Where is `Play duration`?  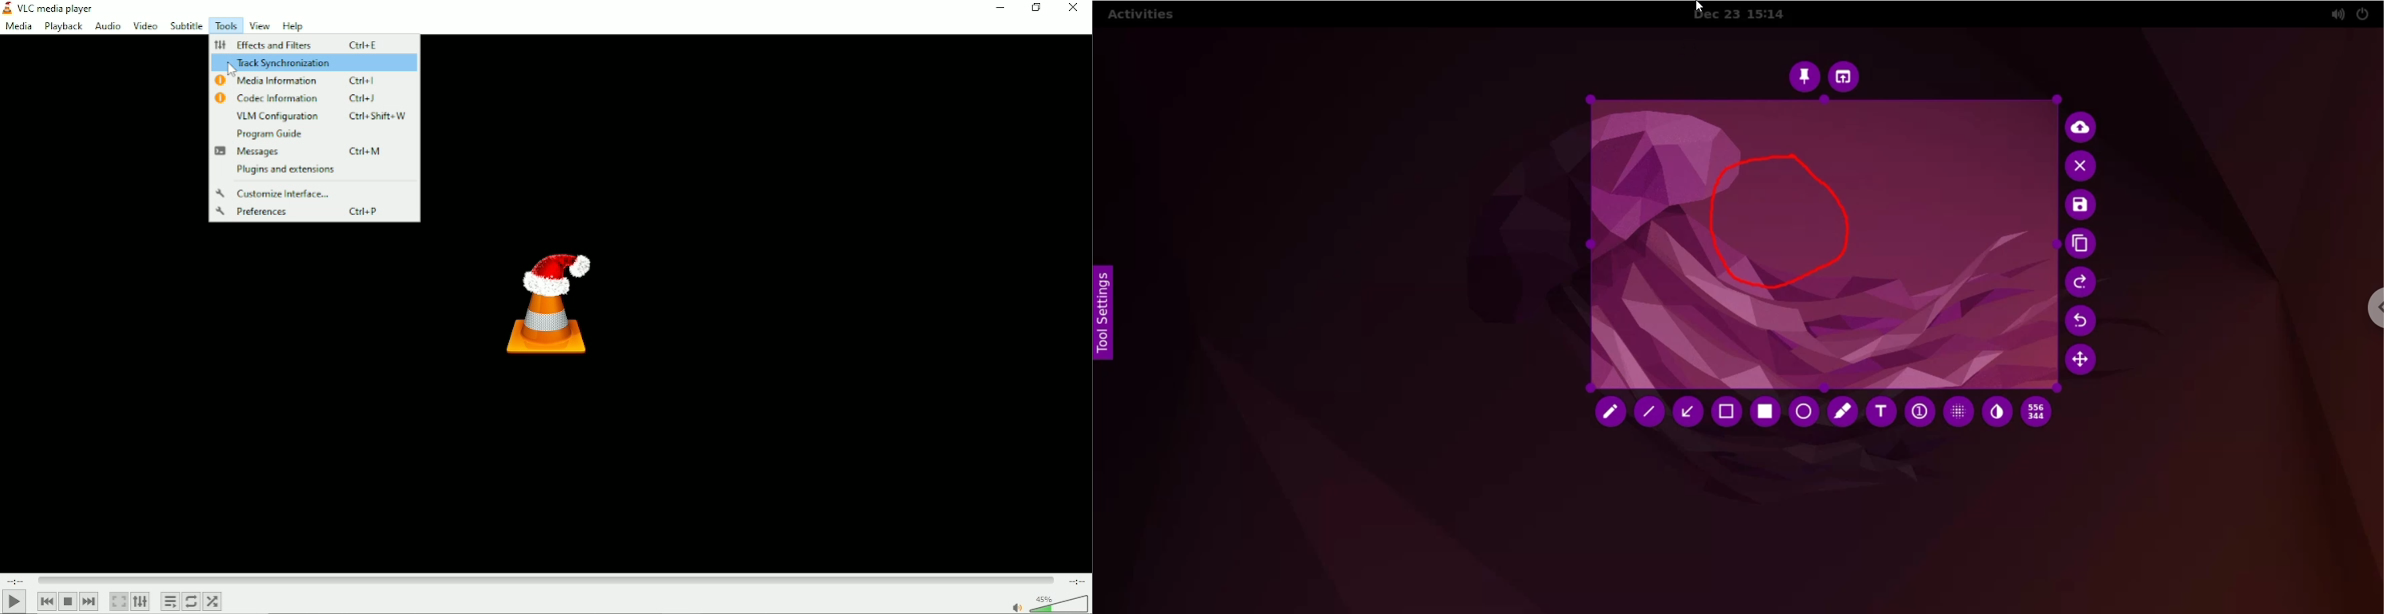
Play duration is located at coordinates (547, 580).